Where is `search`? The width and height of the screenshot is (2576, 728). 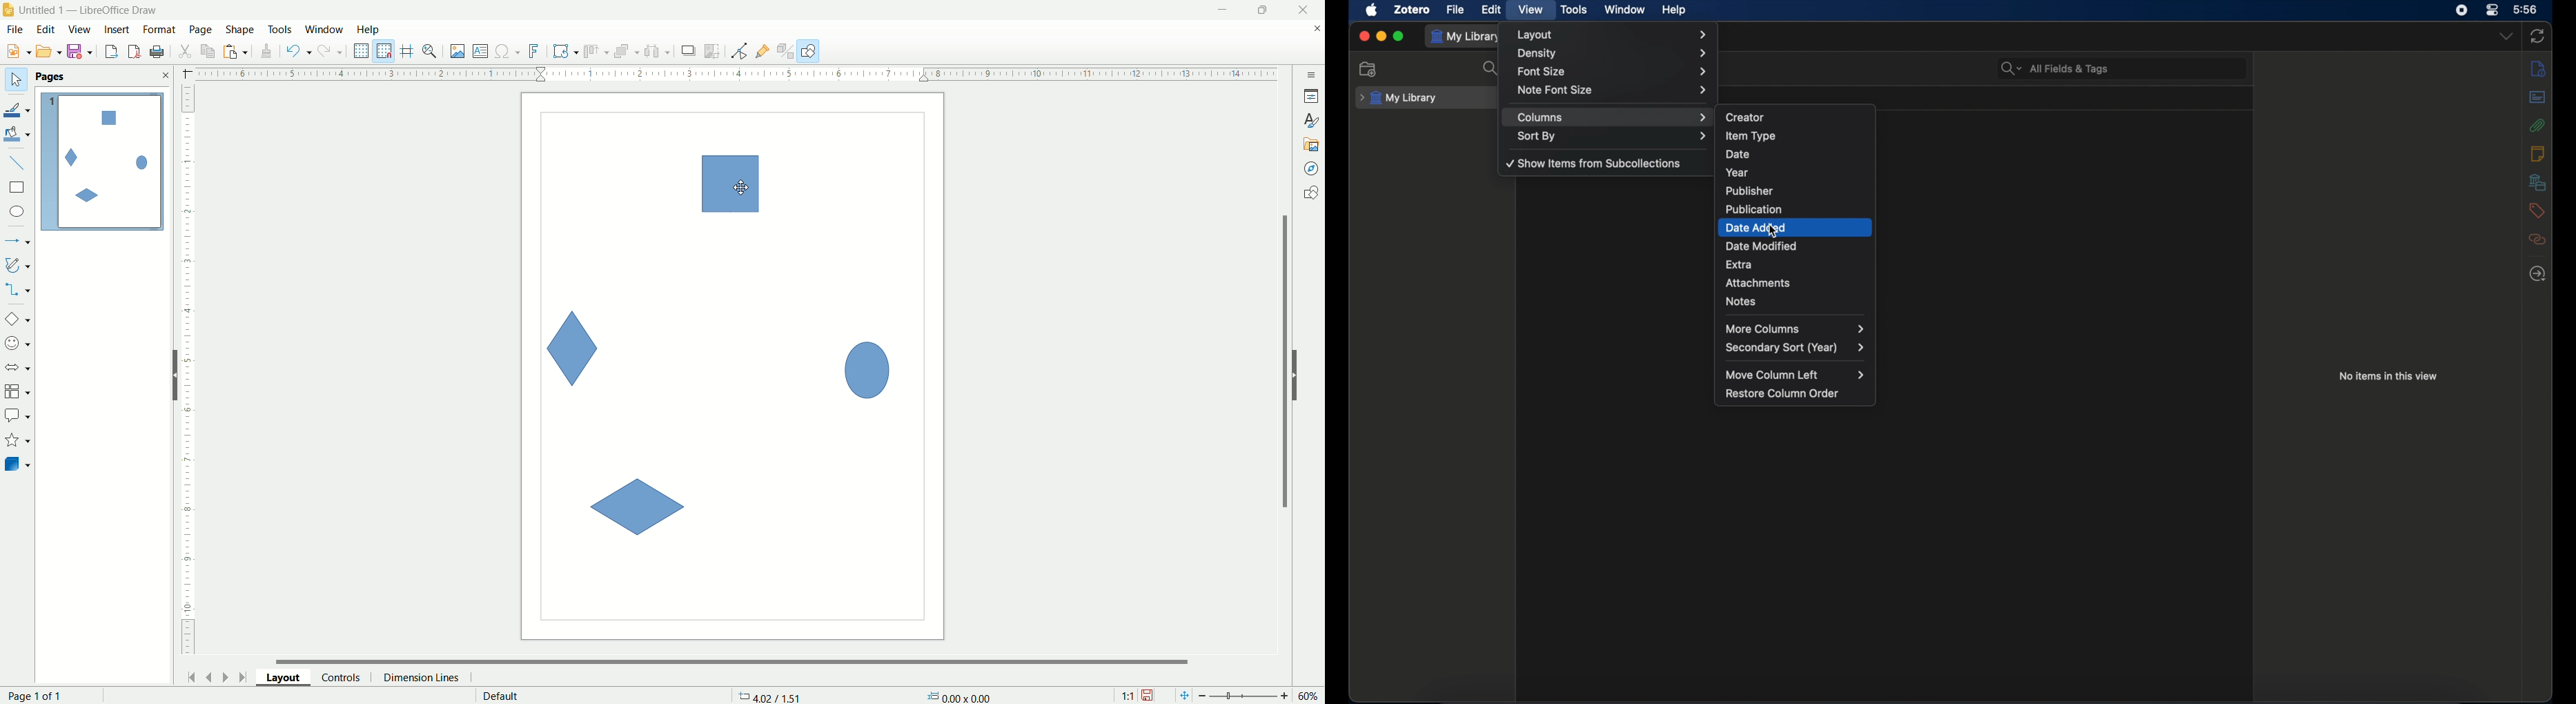
search is located at coordinates (1492, 69).